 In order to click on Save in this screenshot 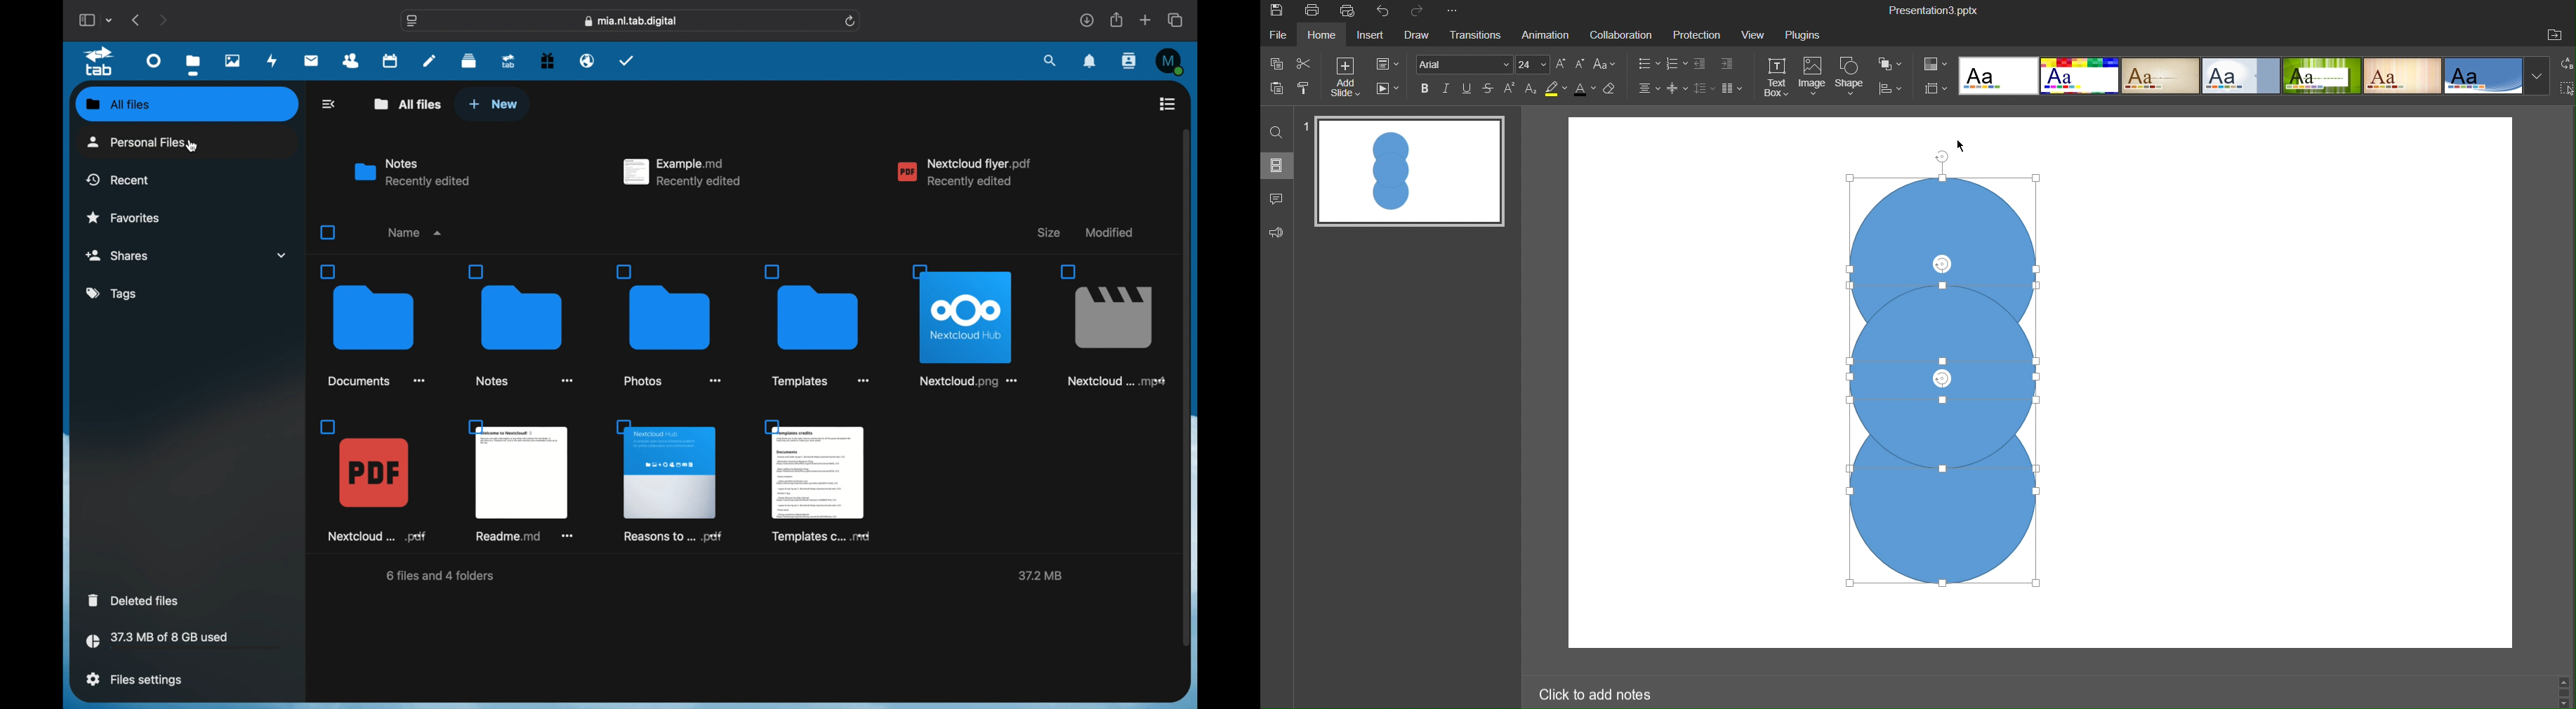, I will do `click(1281, 13)`.